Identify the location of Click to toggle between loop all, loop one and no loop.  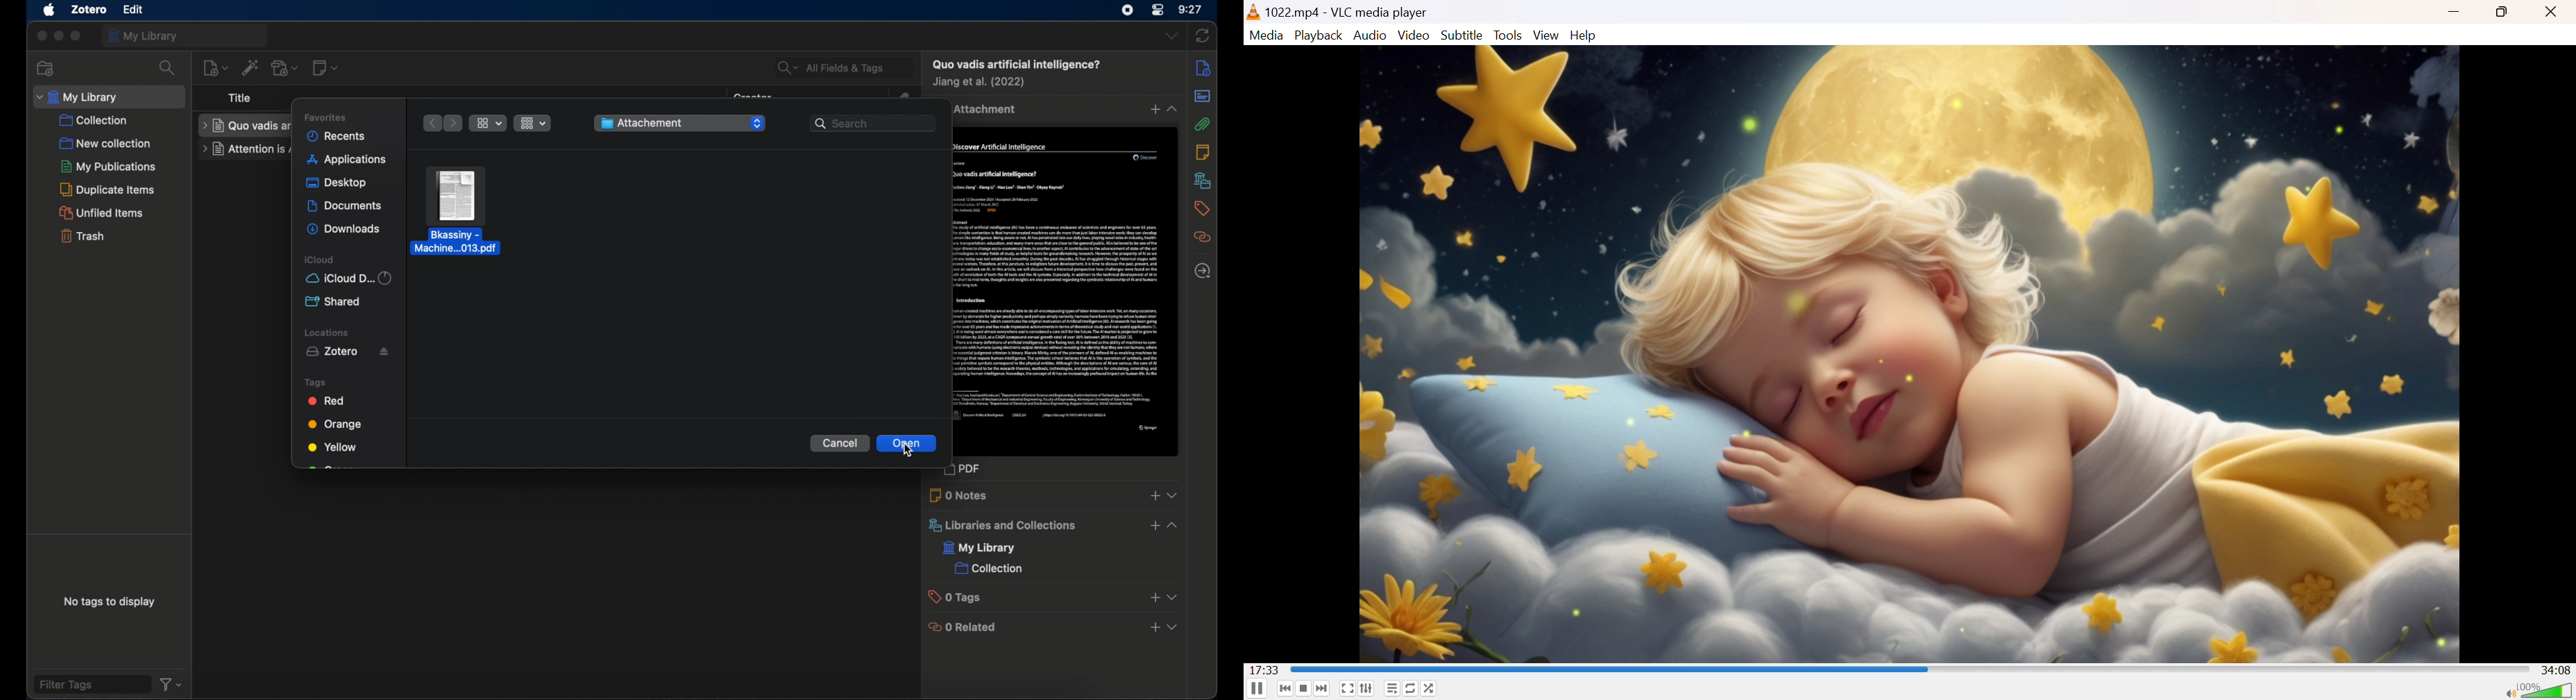
(1411, 688).